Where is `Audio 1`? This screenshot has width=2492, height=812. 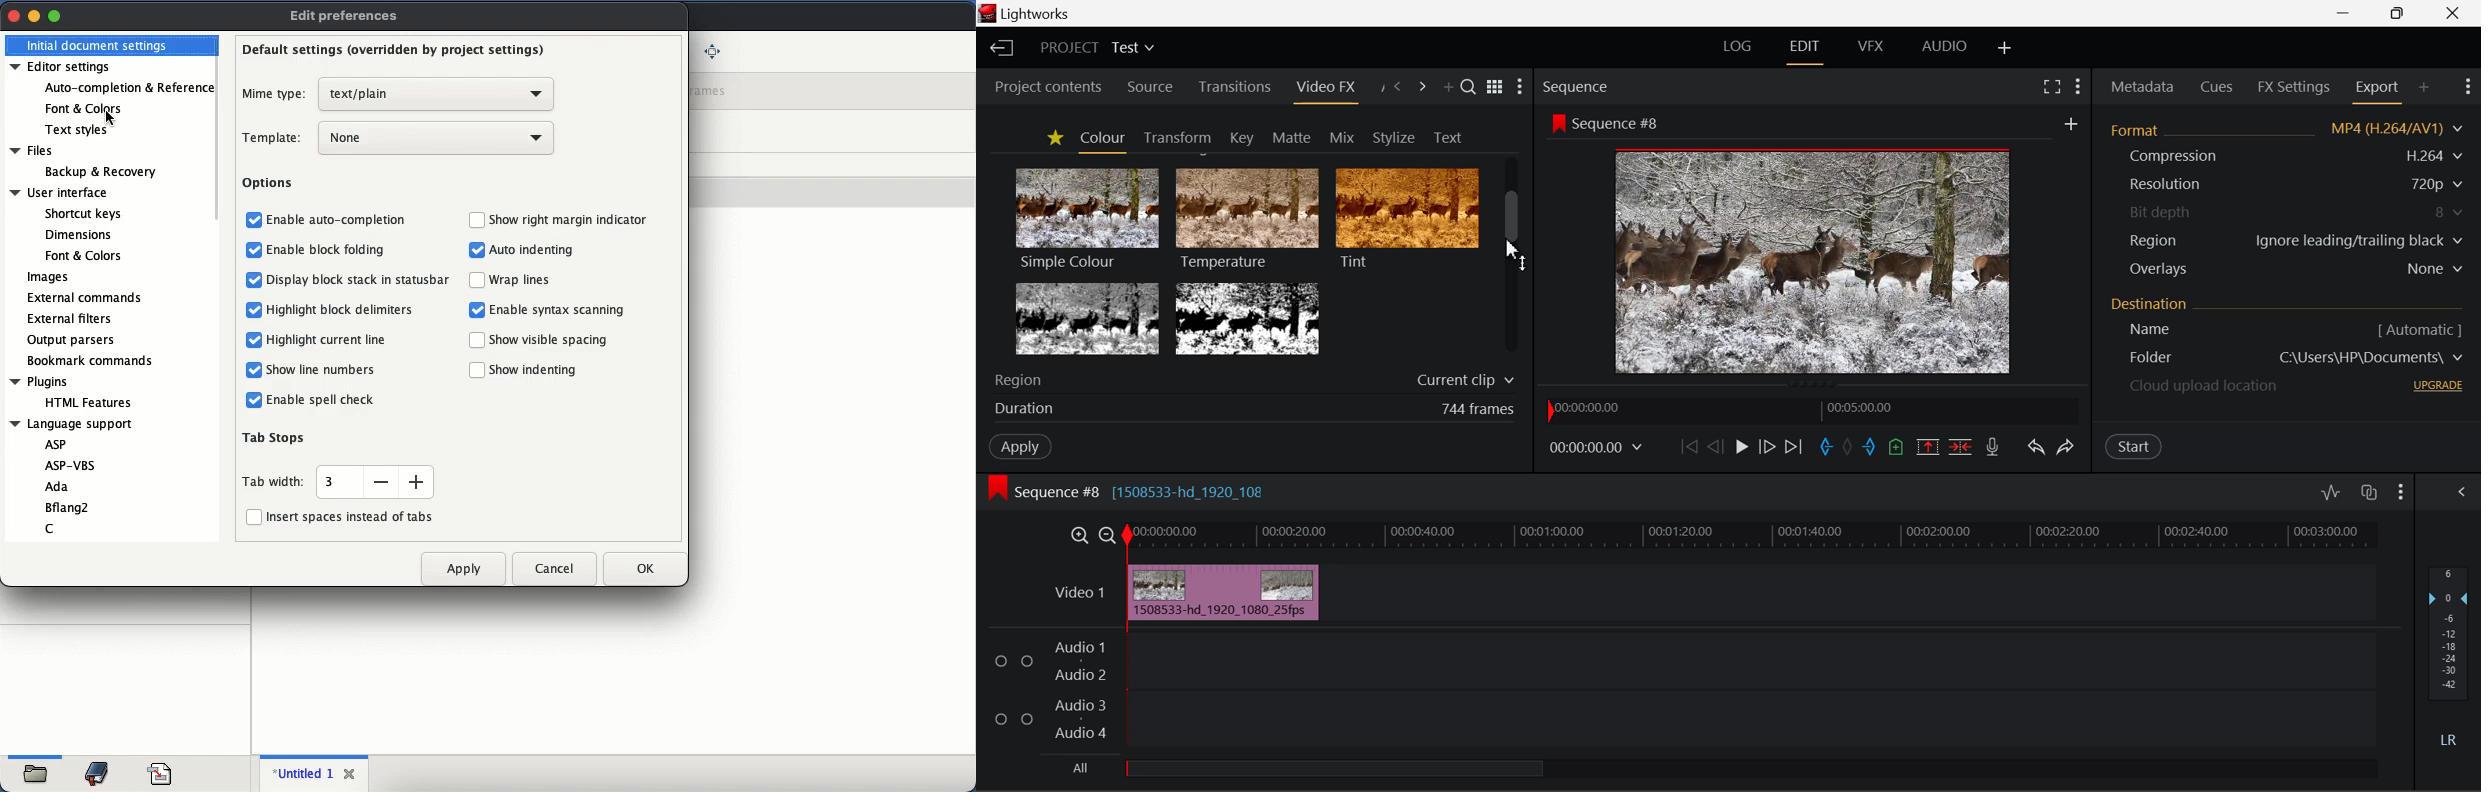 Audio 1 is located at coordinates (1077, 648).